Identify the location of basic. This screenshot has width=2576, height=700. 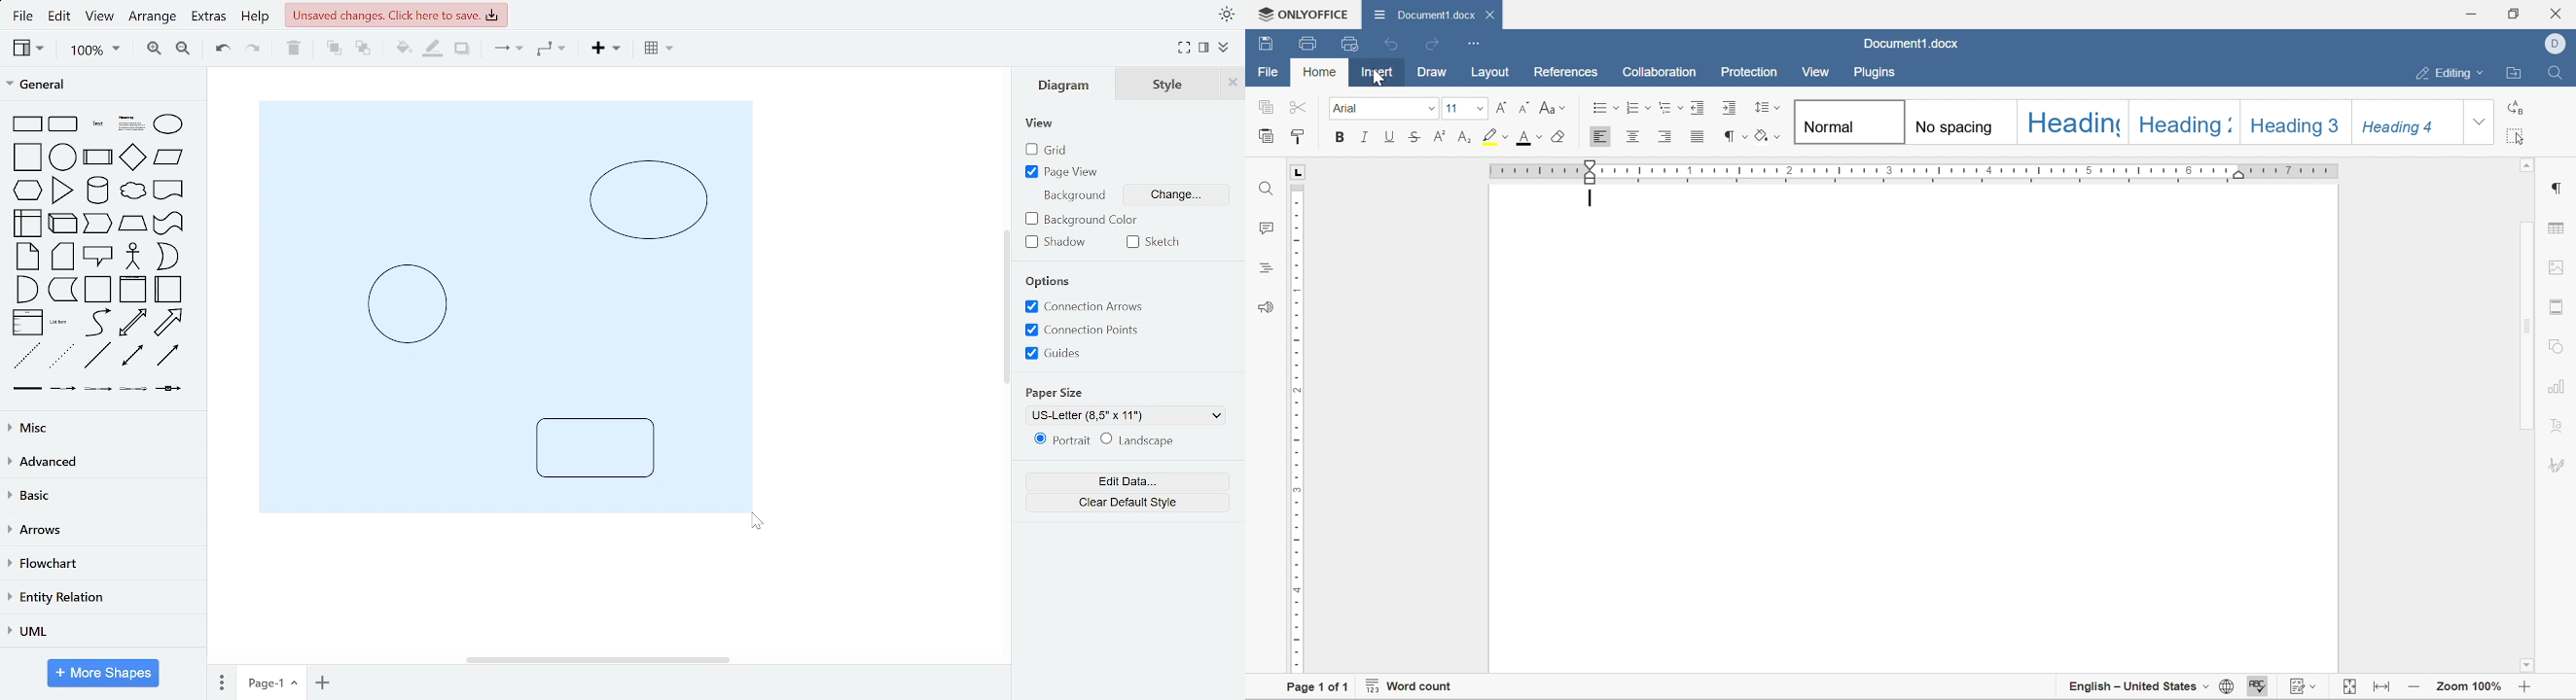
(98, 497).